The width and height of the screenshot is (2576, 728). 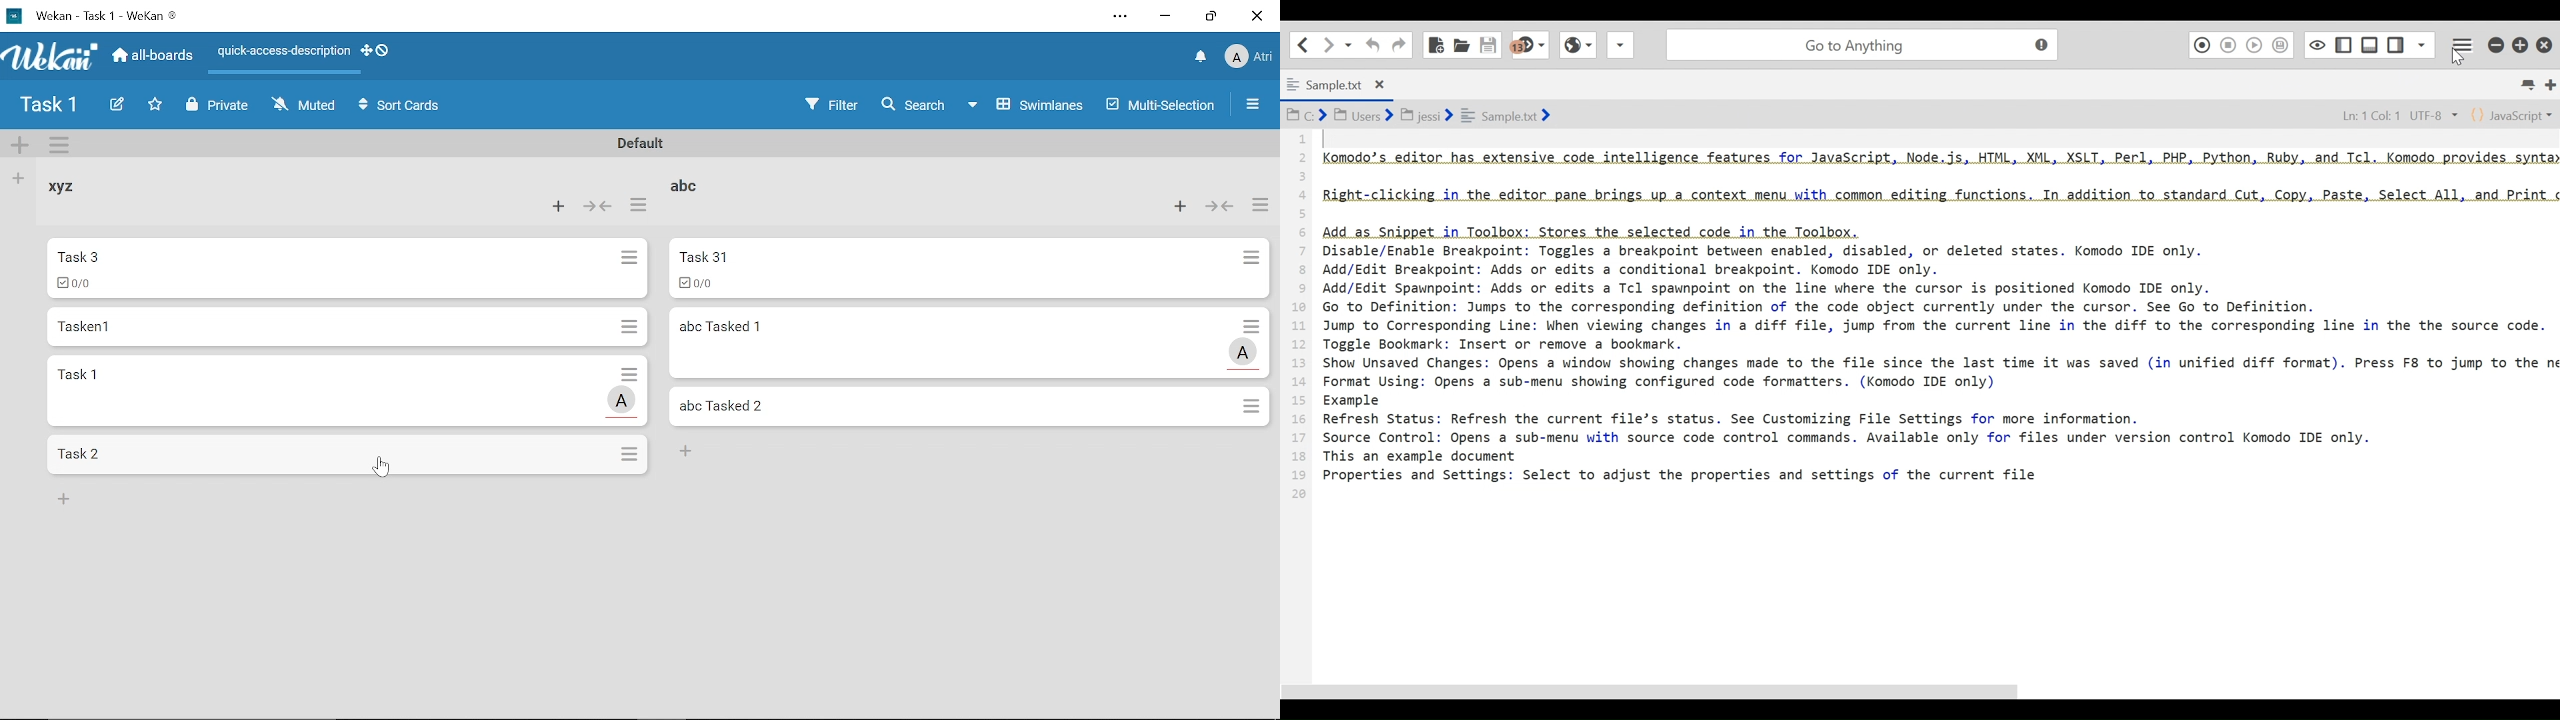 I want to click on Swimlanes, so click(x=1028, y=103).